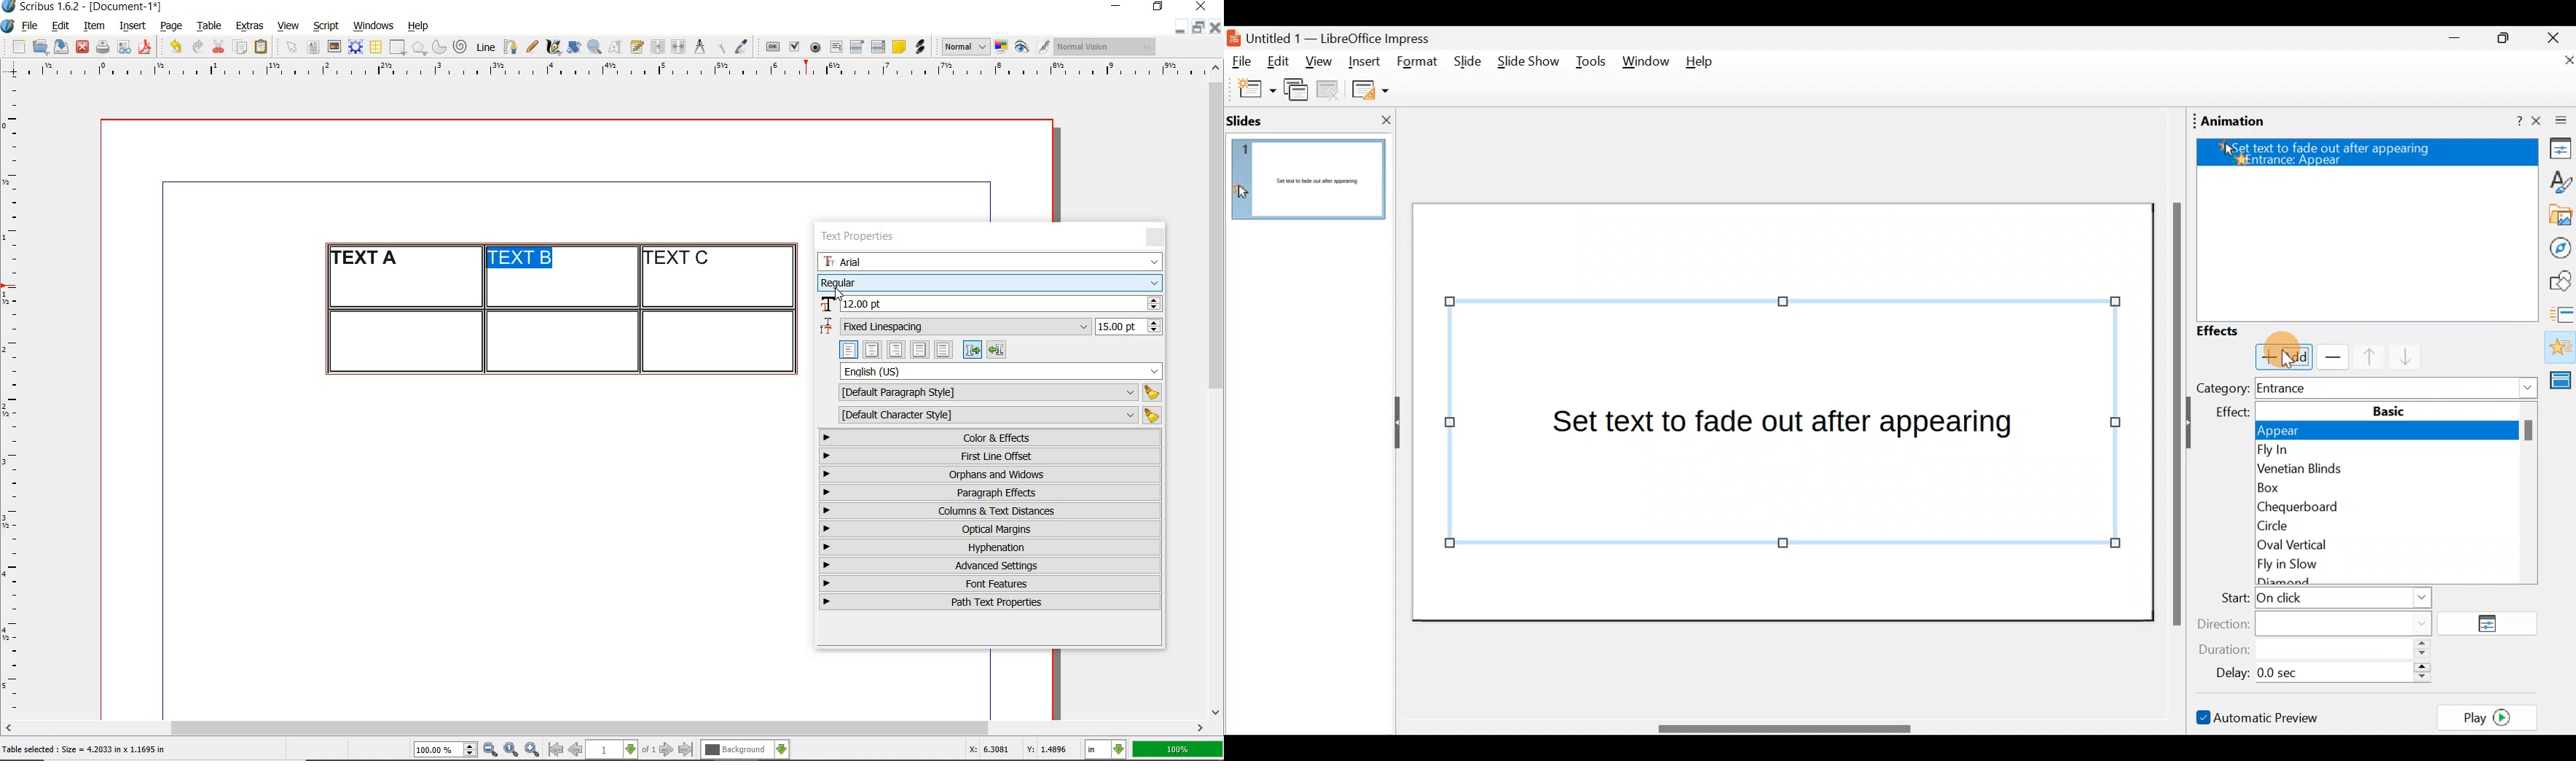  Describe the element at coordinates (988, 492) in the screenshot. I see `paragraph effects` at that location.